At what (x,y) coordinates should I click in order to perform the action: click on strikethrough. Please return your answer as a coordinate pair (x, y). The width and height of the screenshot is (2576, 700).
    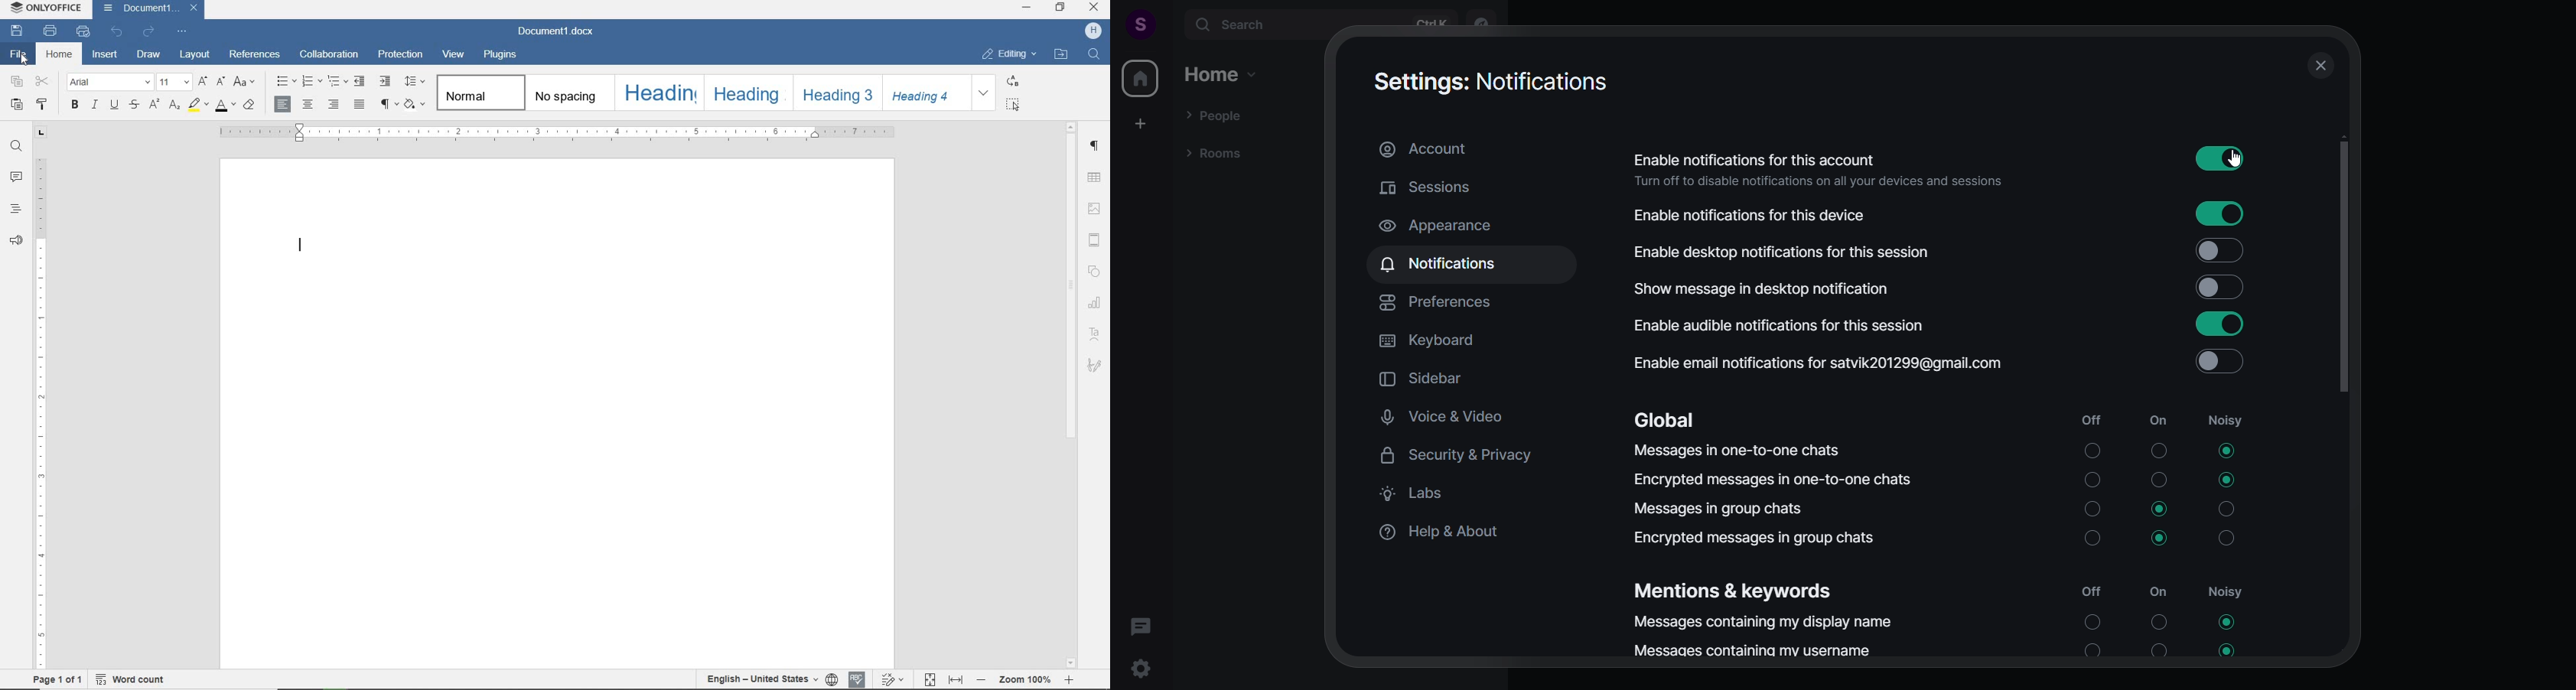
    Looking at the image, I should click on (136, 104).